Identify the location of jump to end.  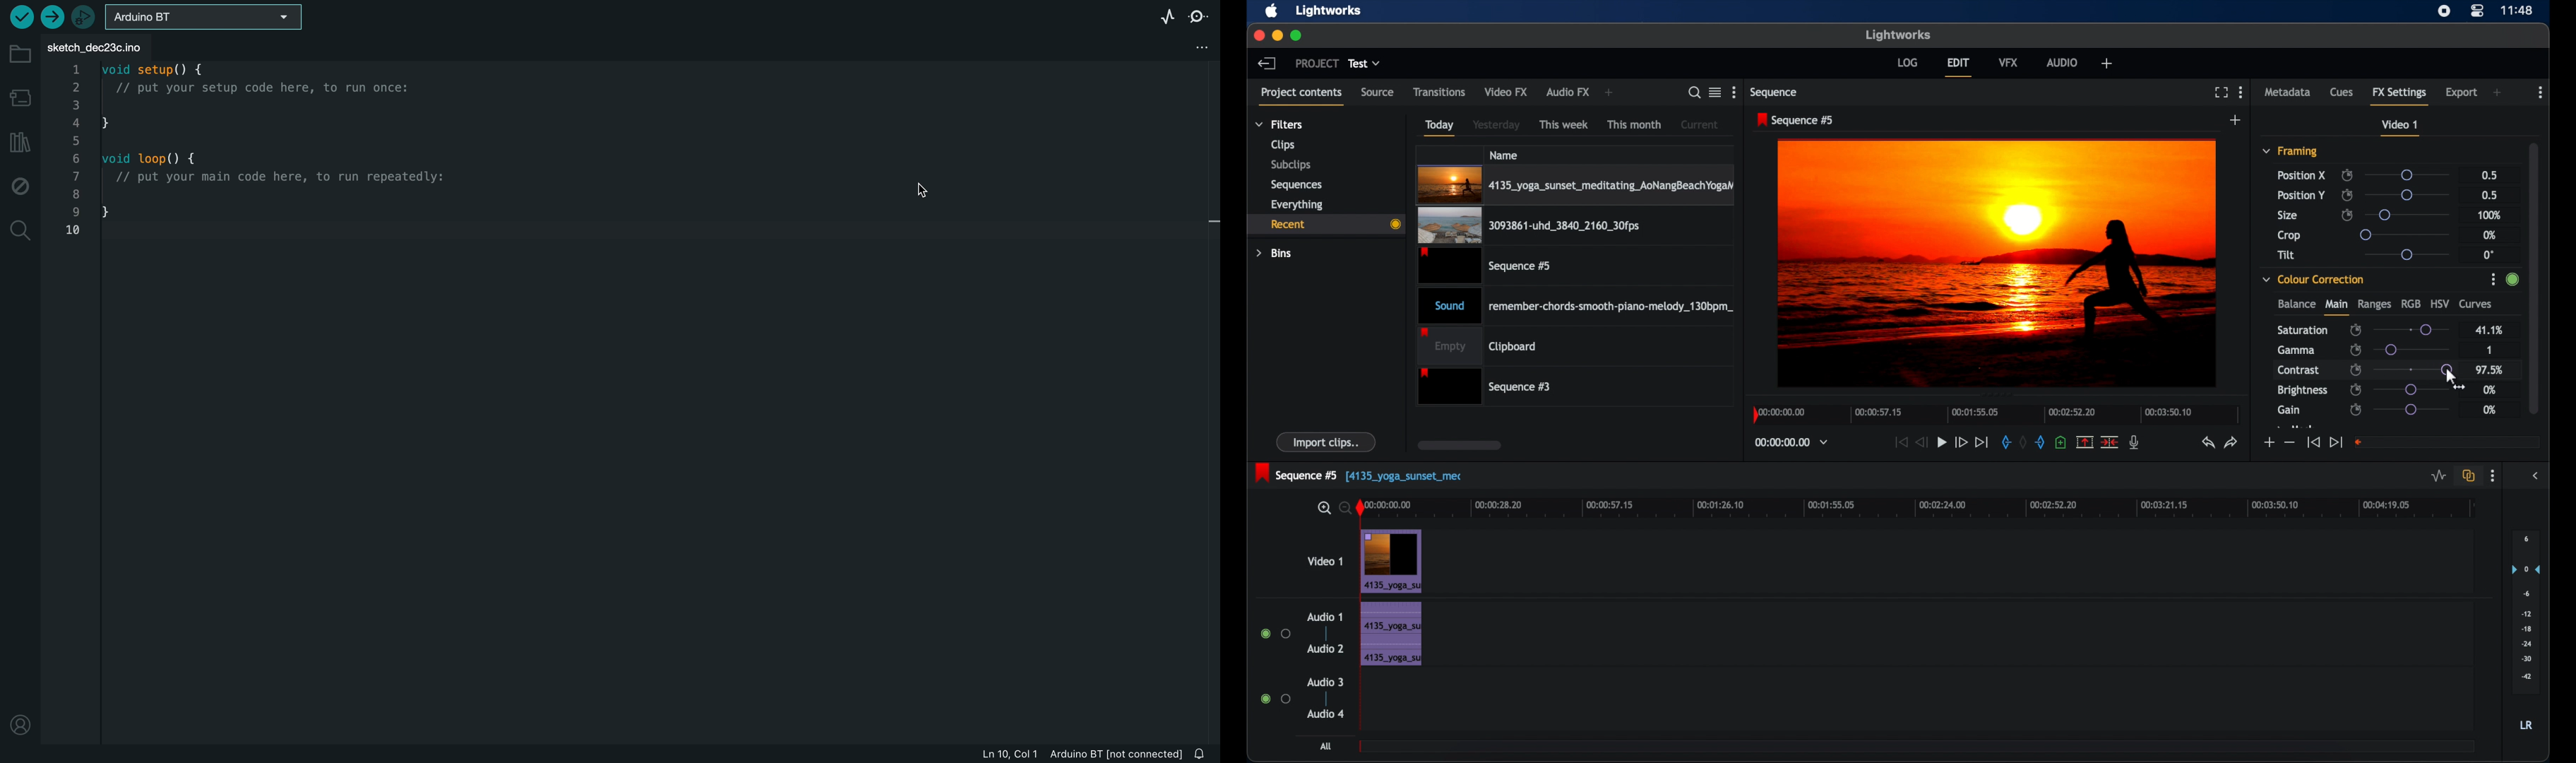
(1982, 442).